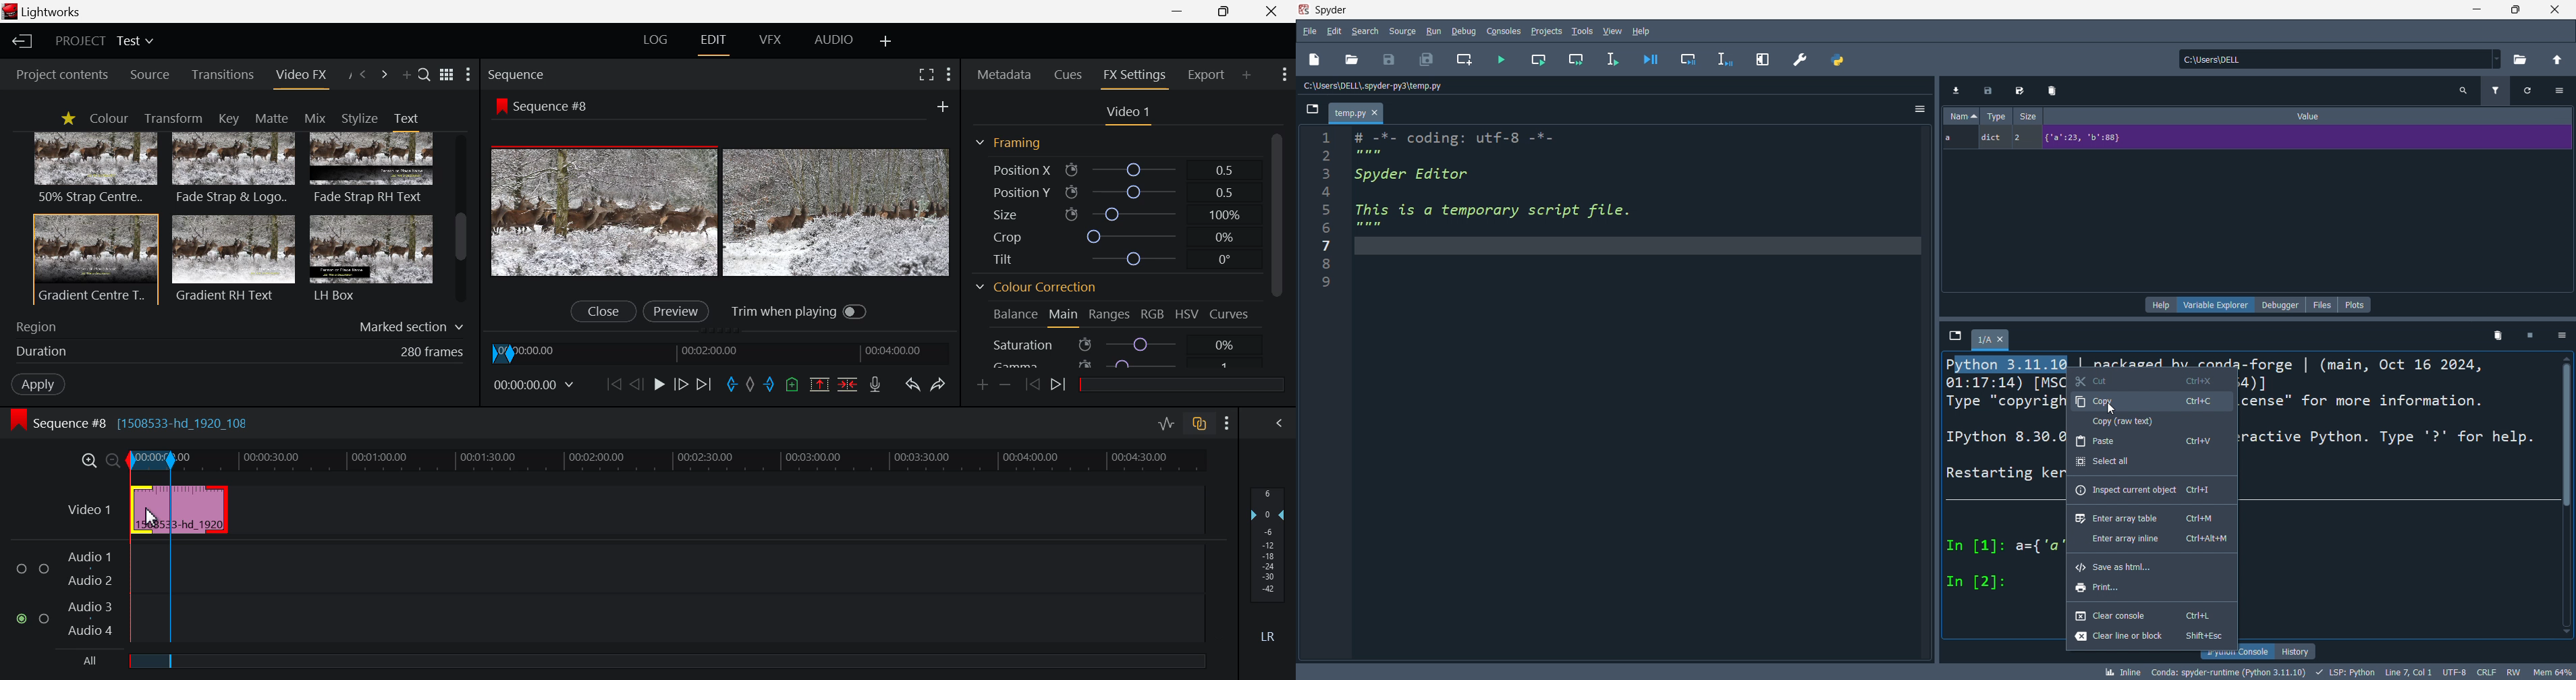  I want to click on scroll bar, so click(2568, 500).